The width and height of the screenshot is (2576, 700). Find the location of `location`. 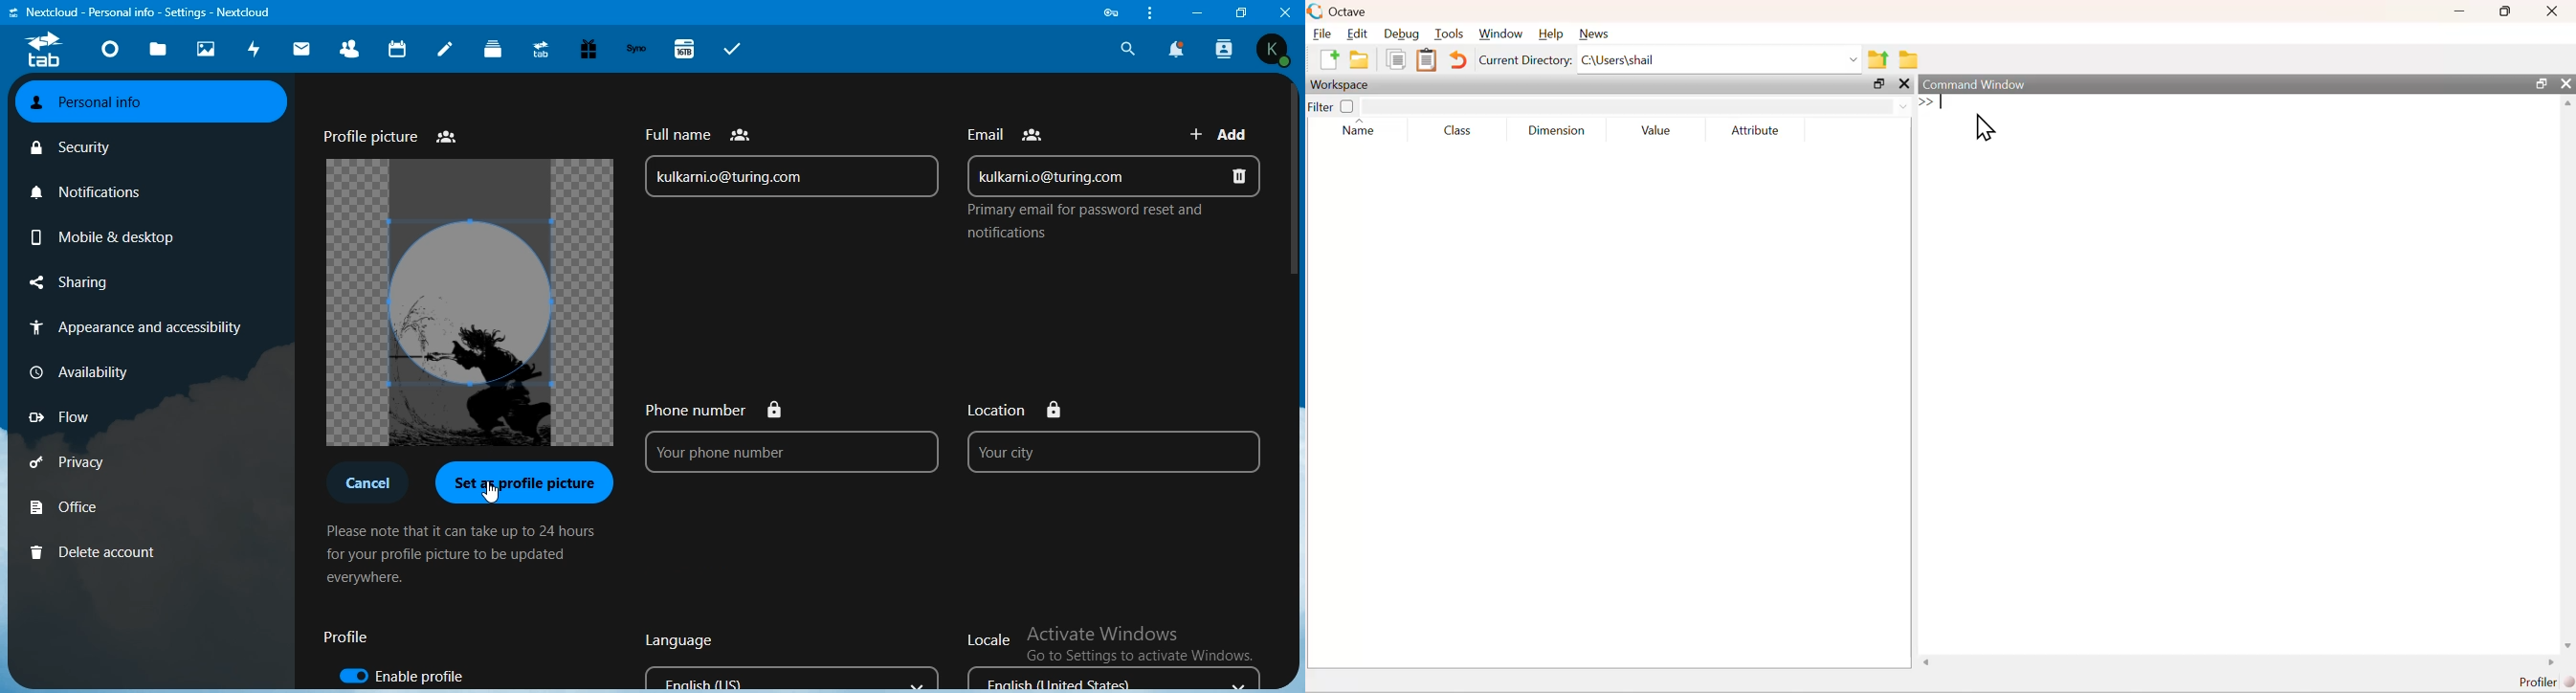

location is located at coordinates (1116, 433).